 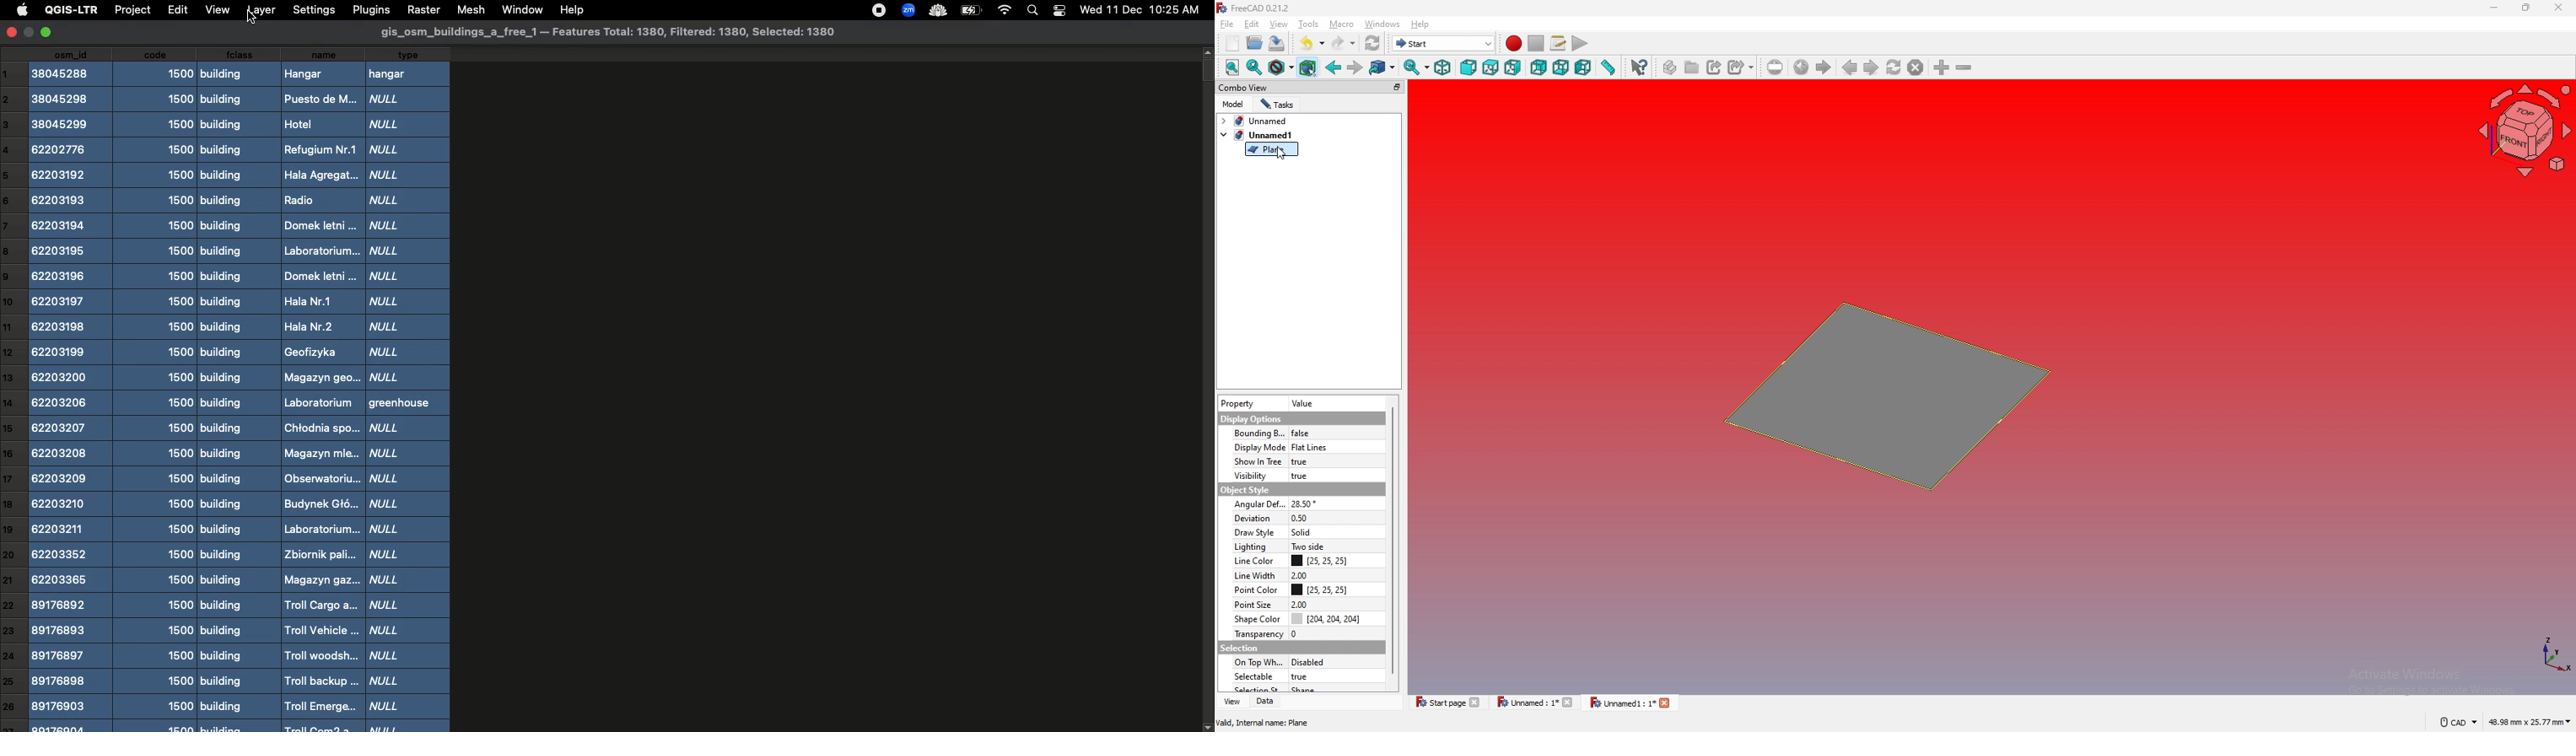 I want to click on value, so click(x=1305, y=404).